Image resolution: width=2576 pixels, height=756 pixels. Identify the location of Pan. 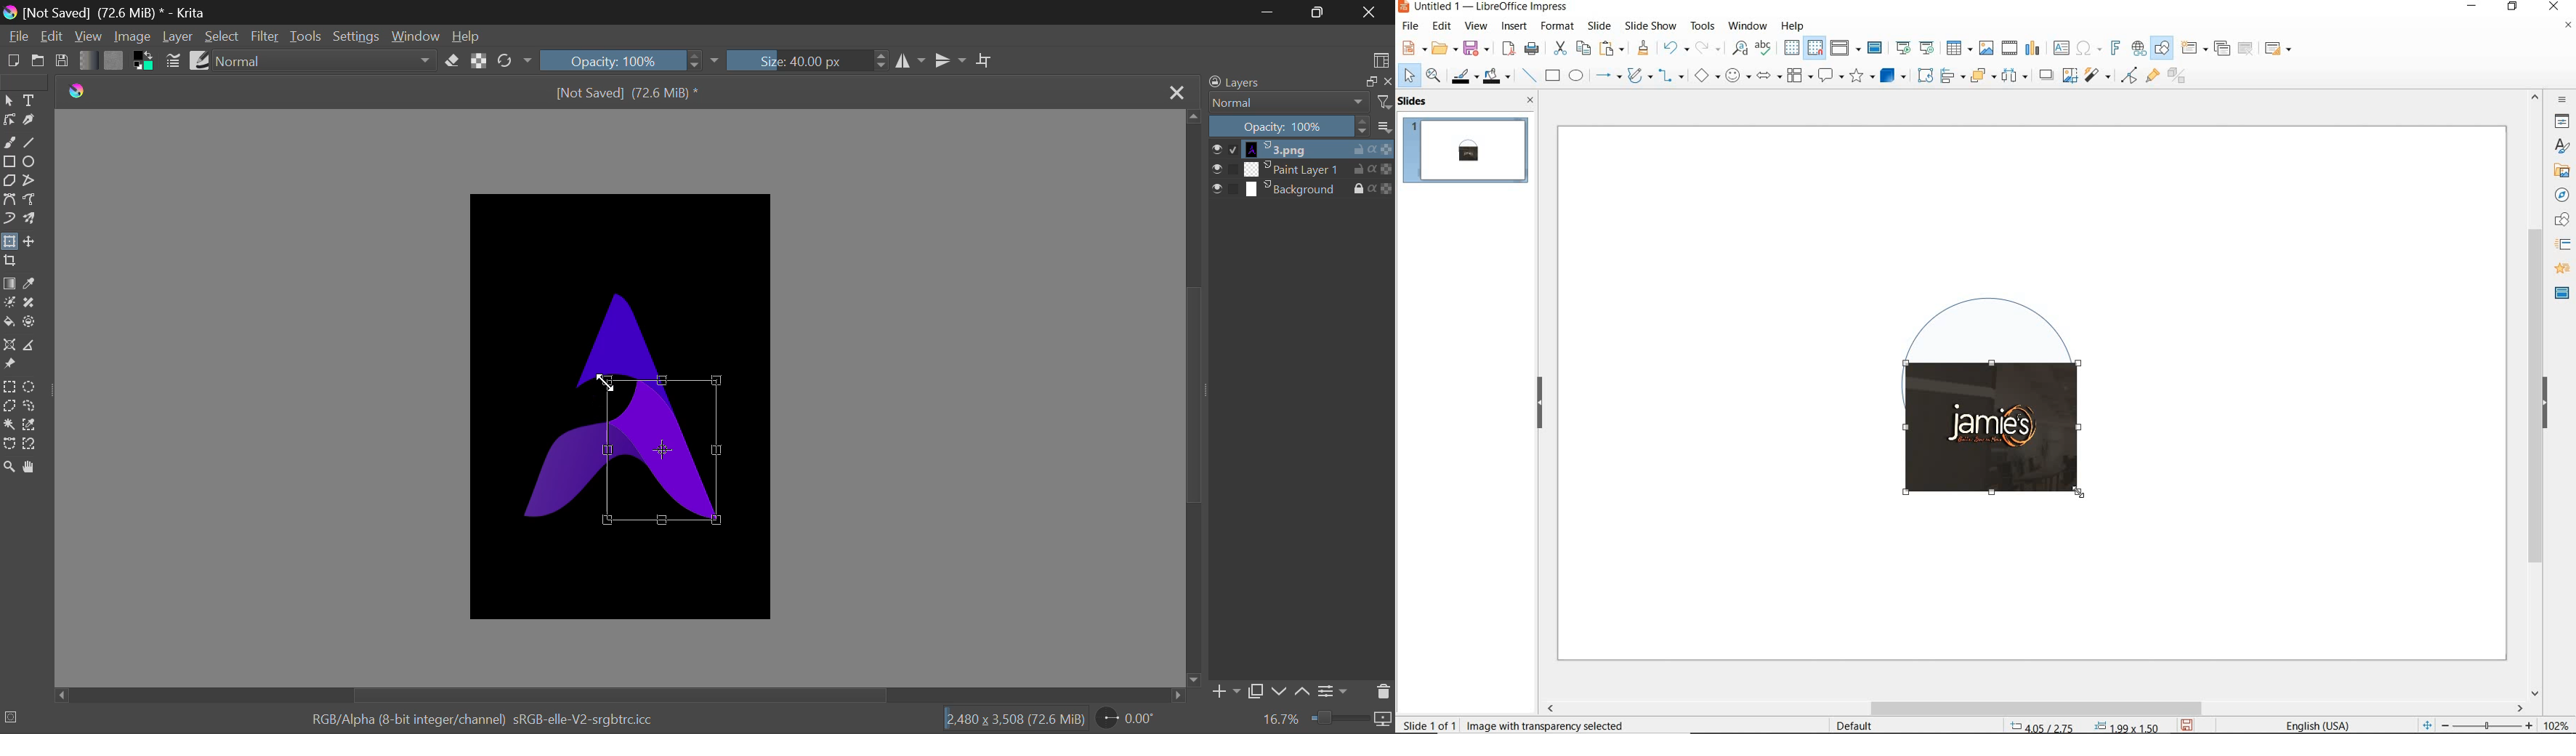
(33, 466).